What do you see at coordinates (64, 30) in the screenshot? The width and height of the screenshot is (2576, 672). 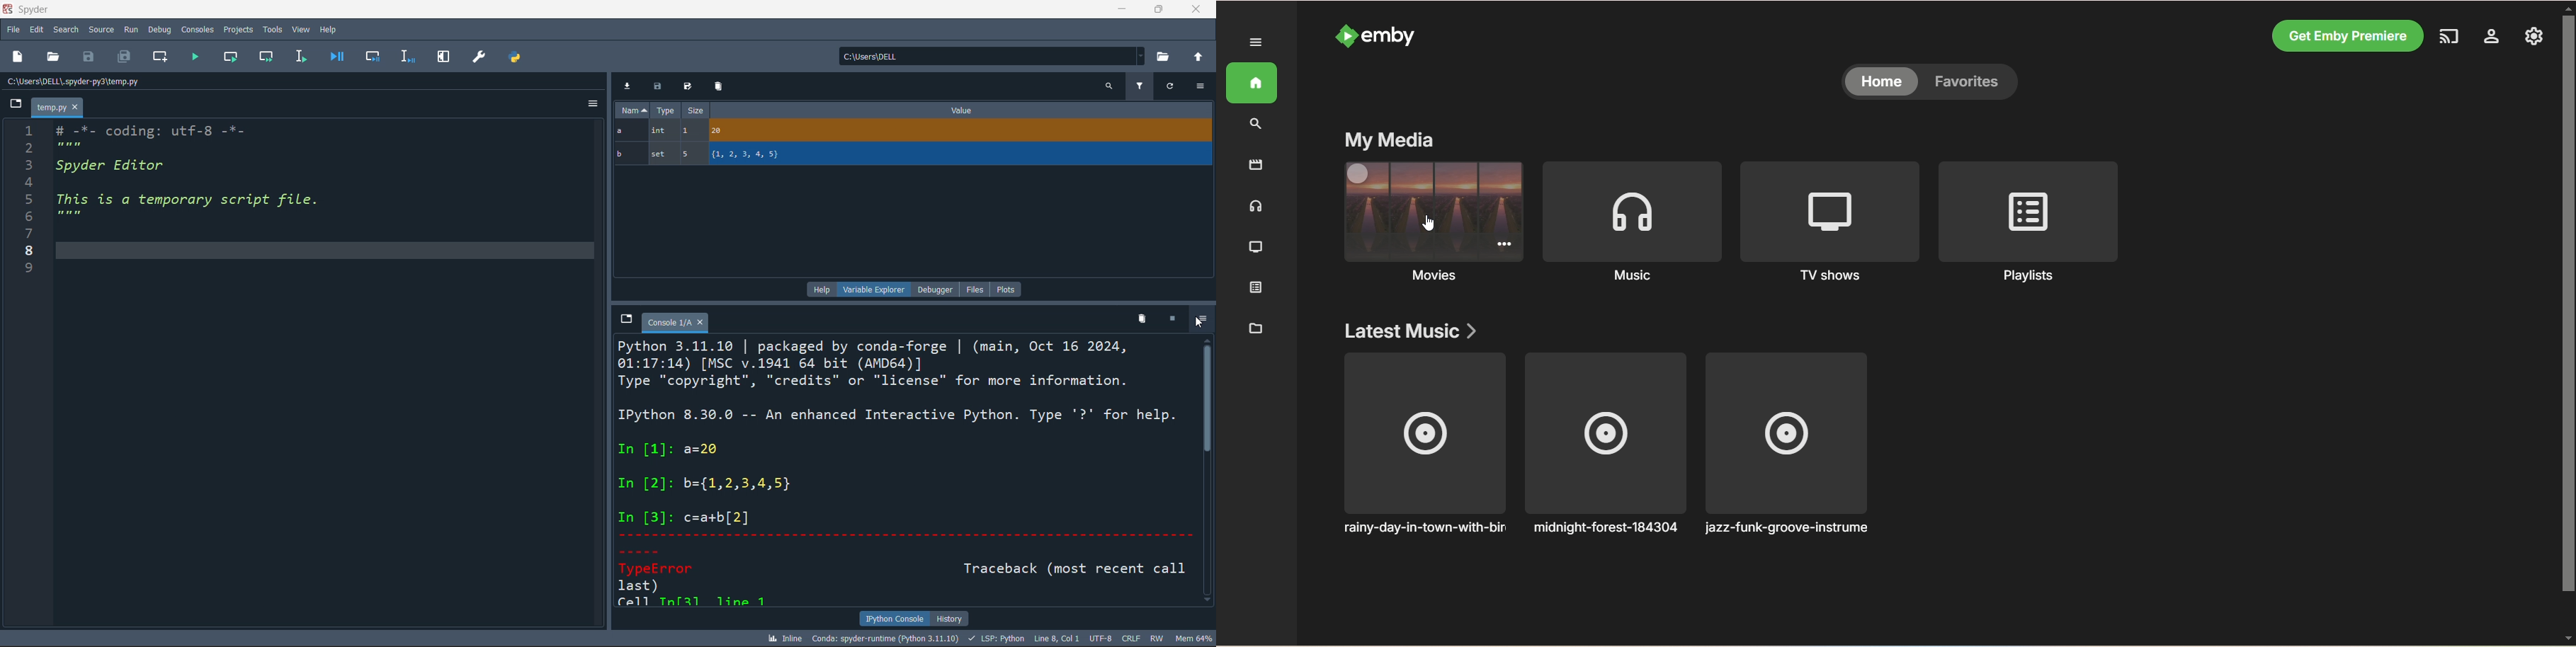 I see `search` at bounding box center [64, 30].